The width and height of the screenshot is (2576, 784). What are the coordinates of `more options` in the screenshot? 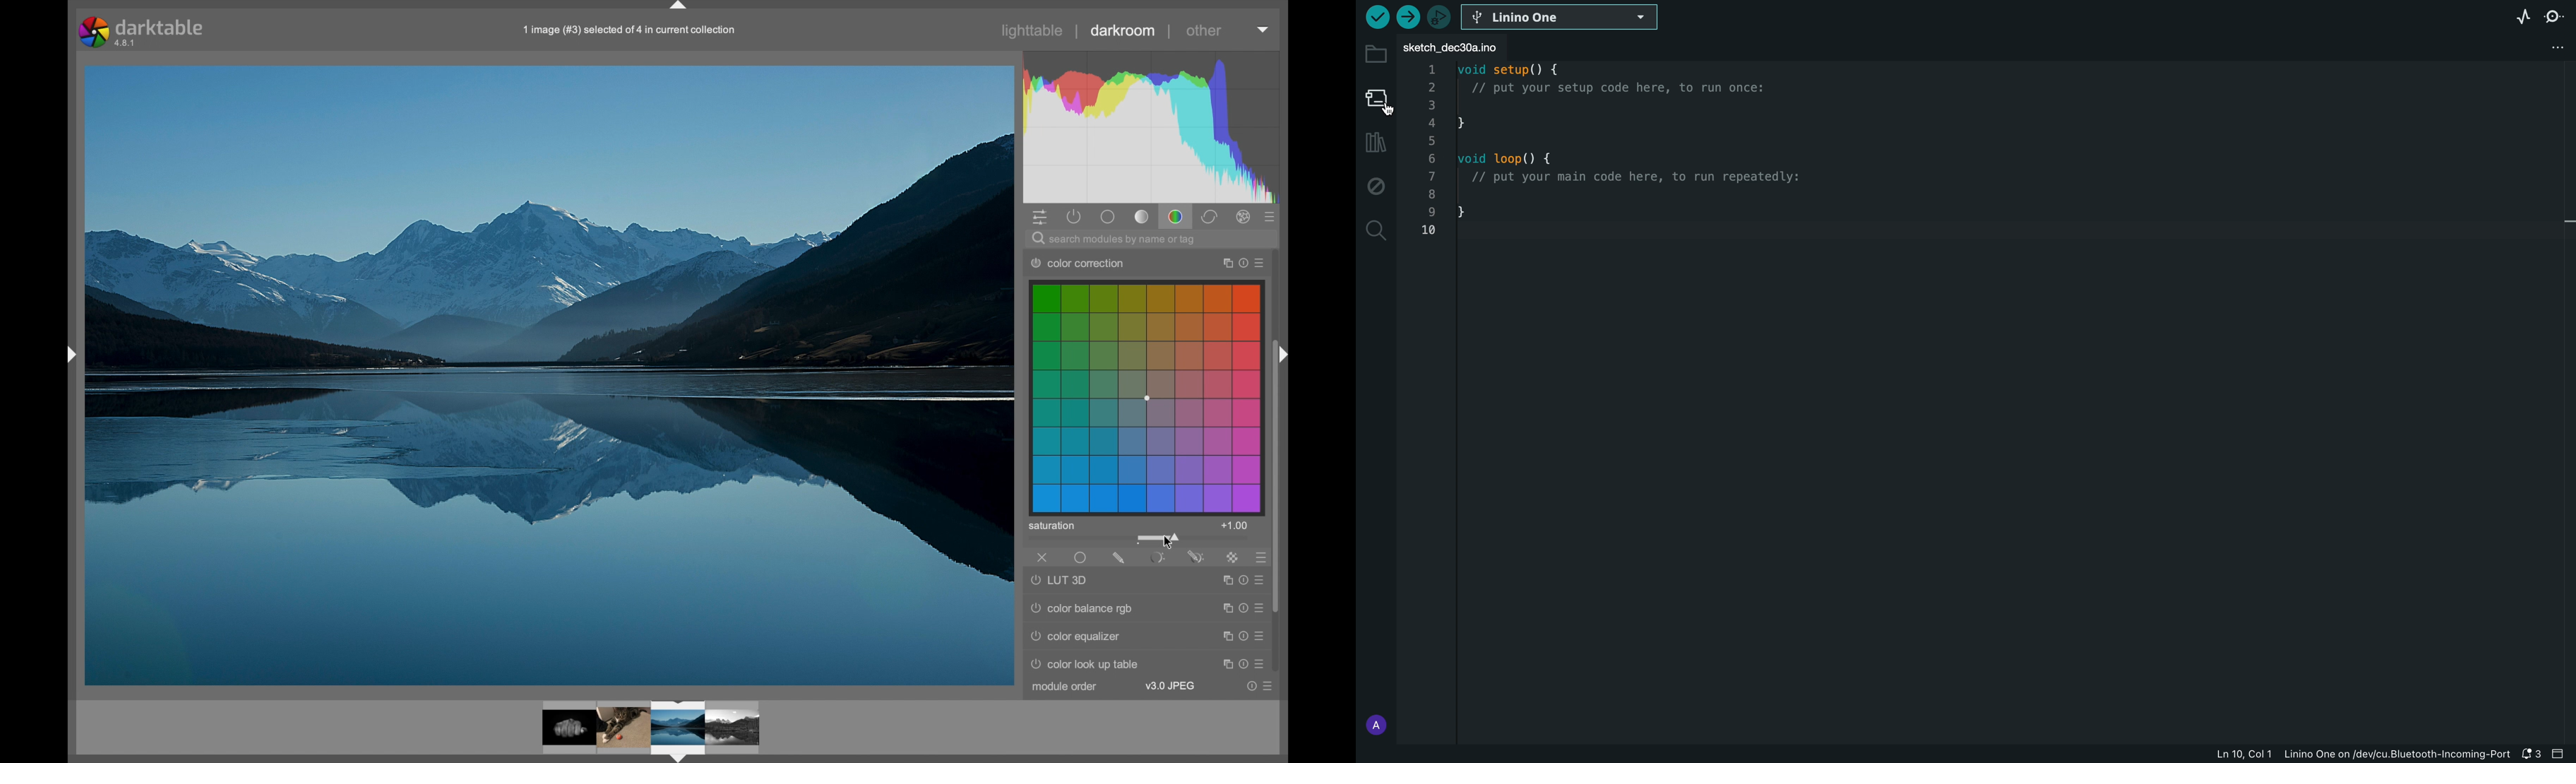 It's located at (1263, 686).